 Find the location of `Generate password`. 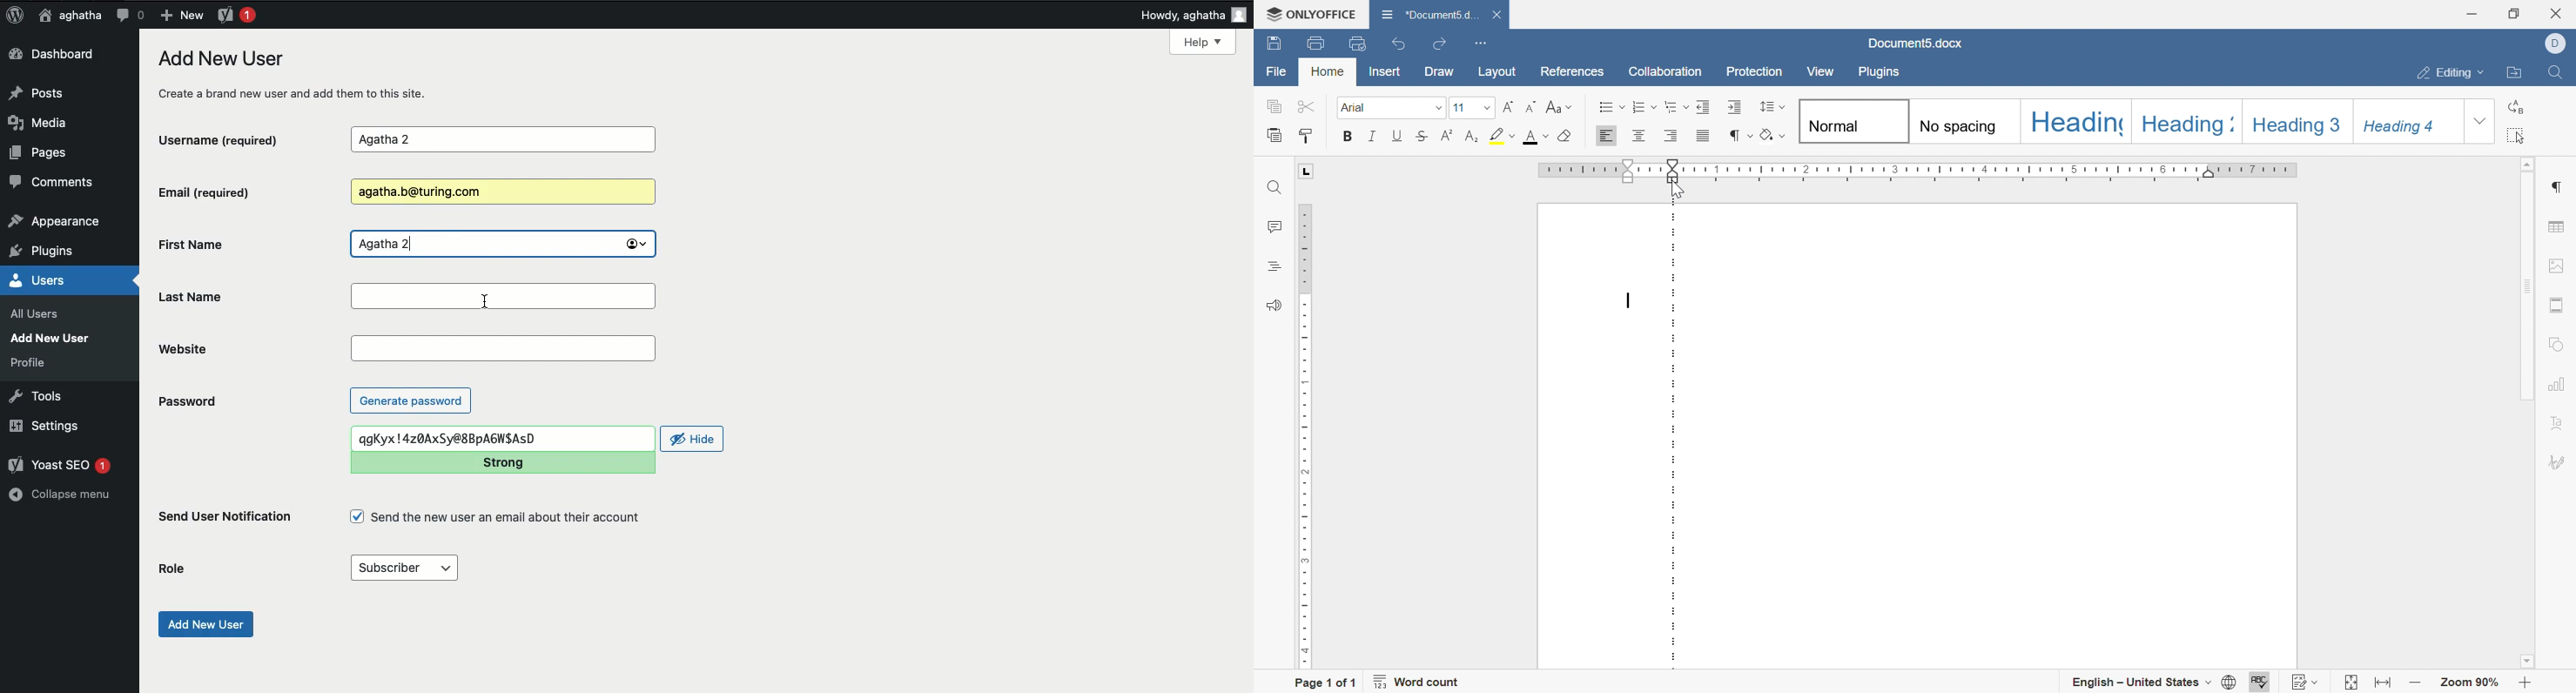

Generate password is located at coordinates (411, 400).